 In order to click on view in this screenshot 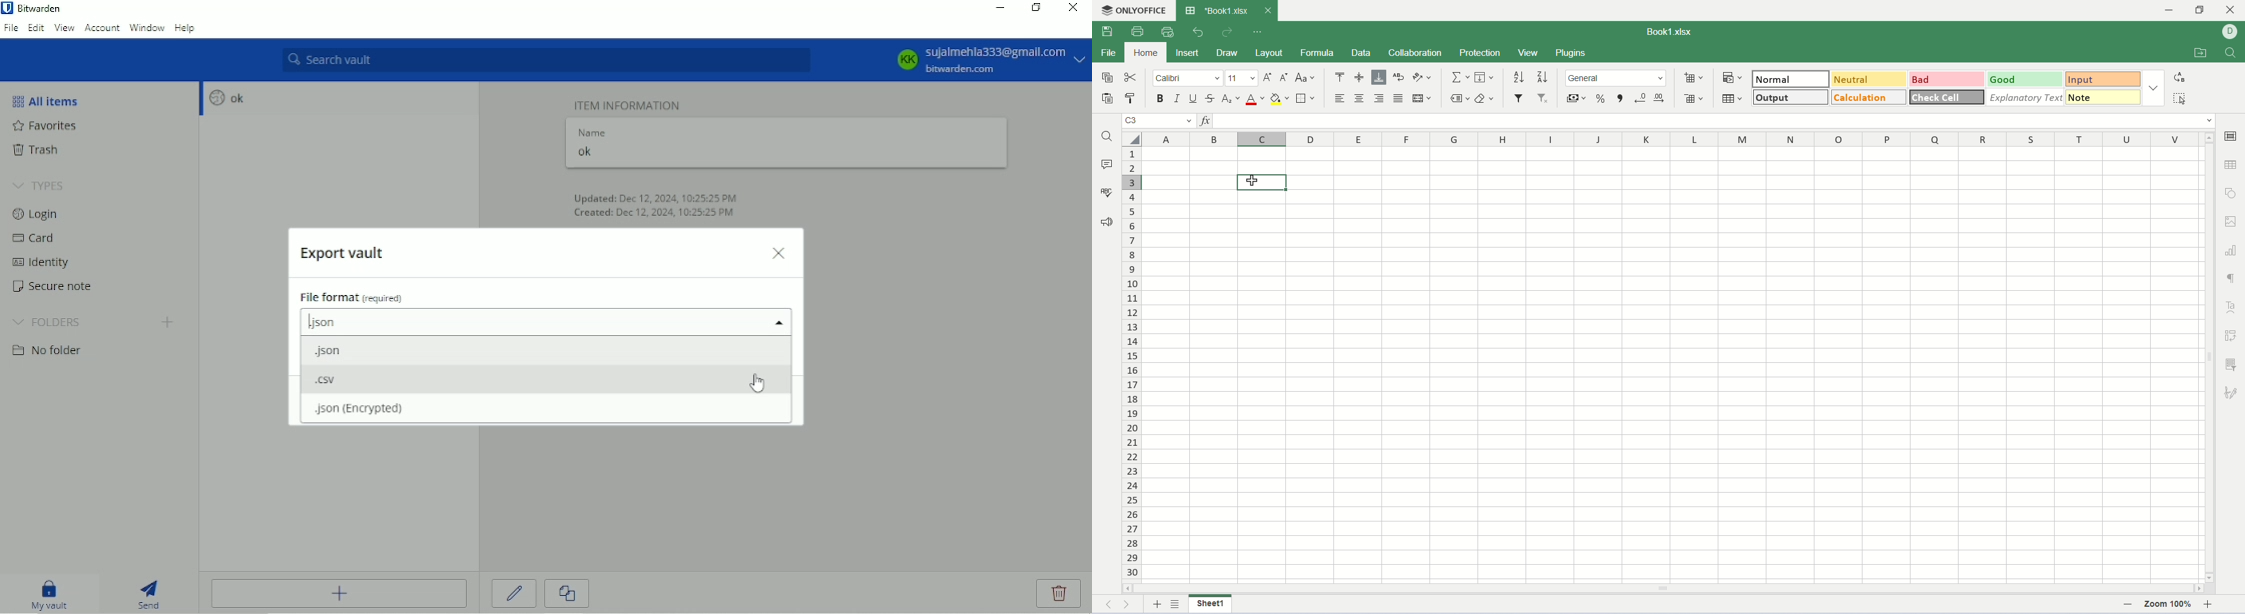, I will do `click(1529, 52)`.